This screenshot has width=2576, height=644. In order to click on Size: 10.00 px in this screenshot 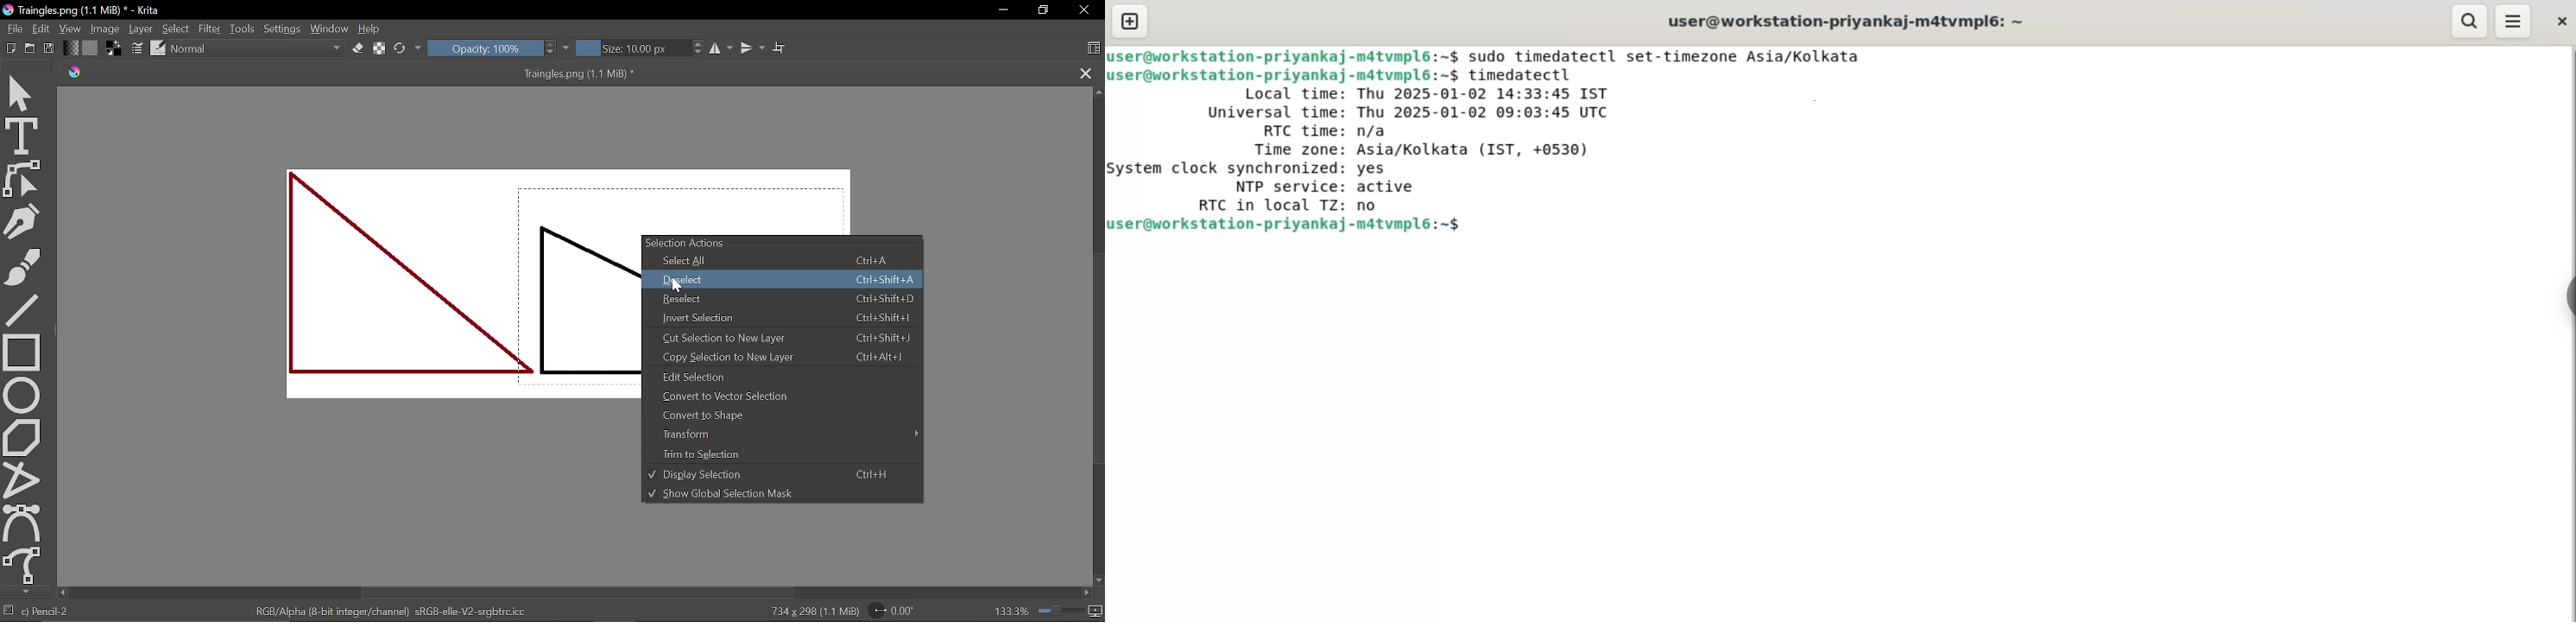, I will do `click(641, 48)`.